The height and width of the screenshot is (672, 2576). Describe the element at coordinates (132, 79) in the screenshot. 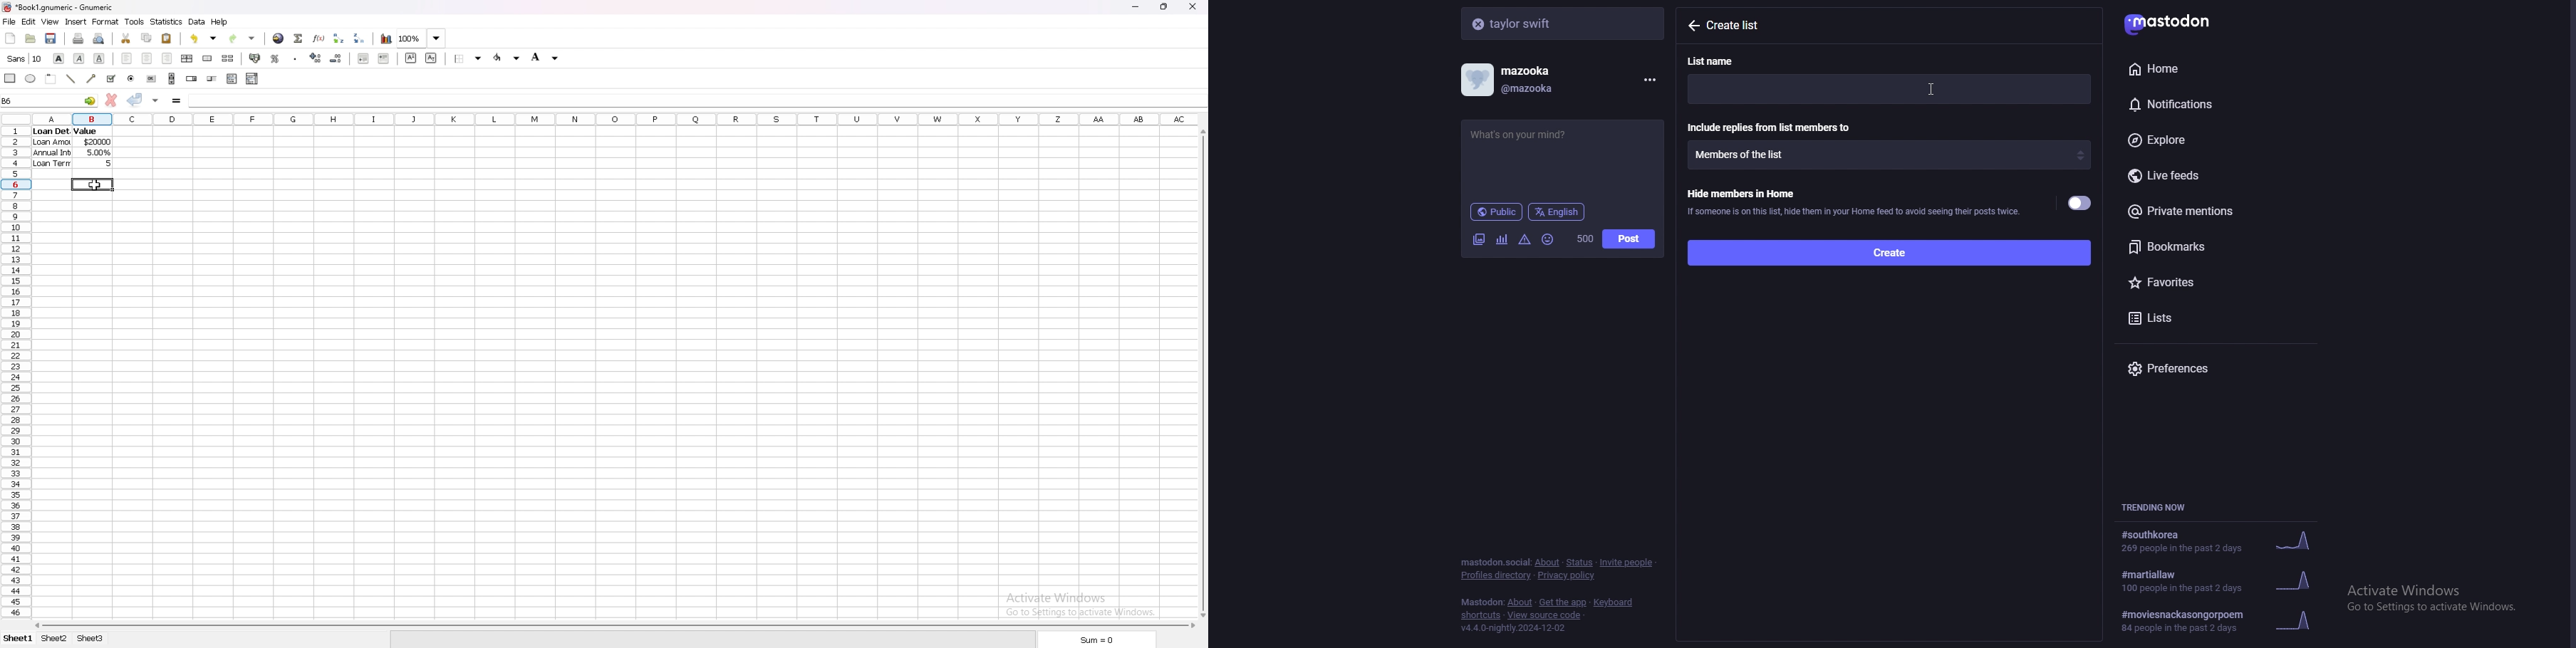

I see `radio button` at that location.